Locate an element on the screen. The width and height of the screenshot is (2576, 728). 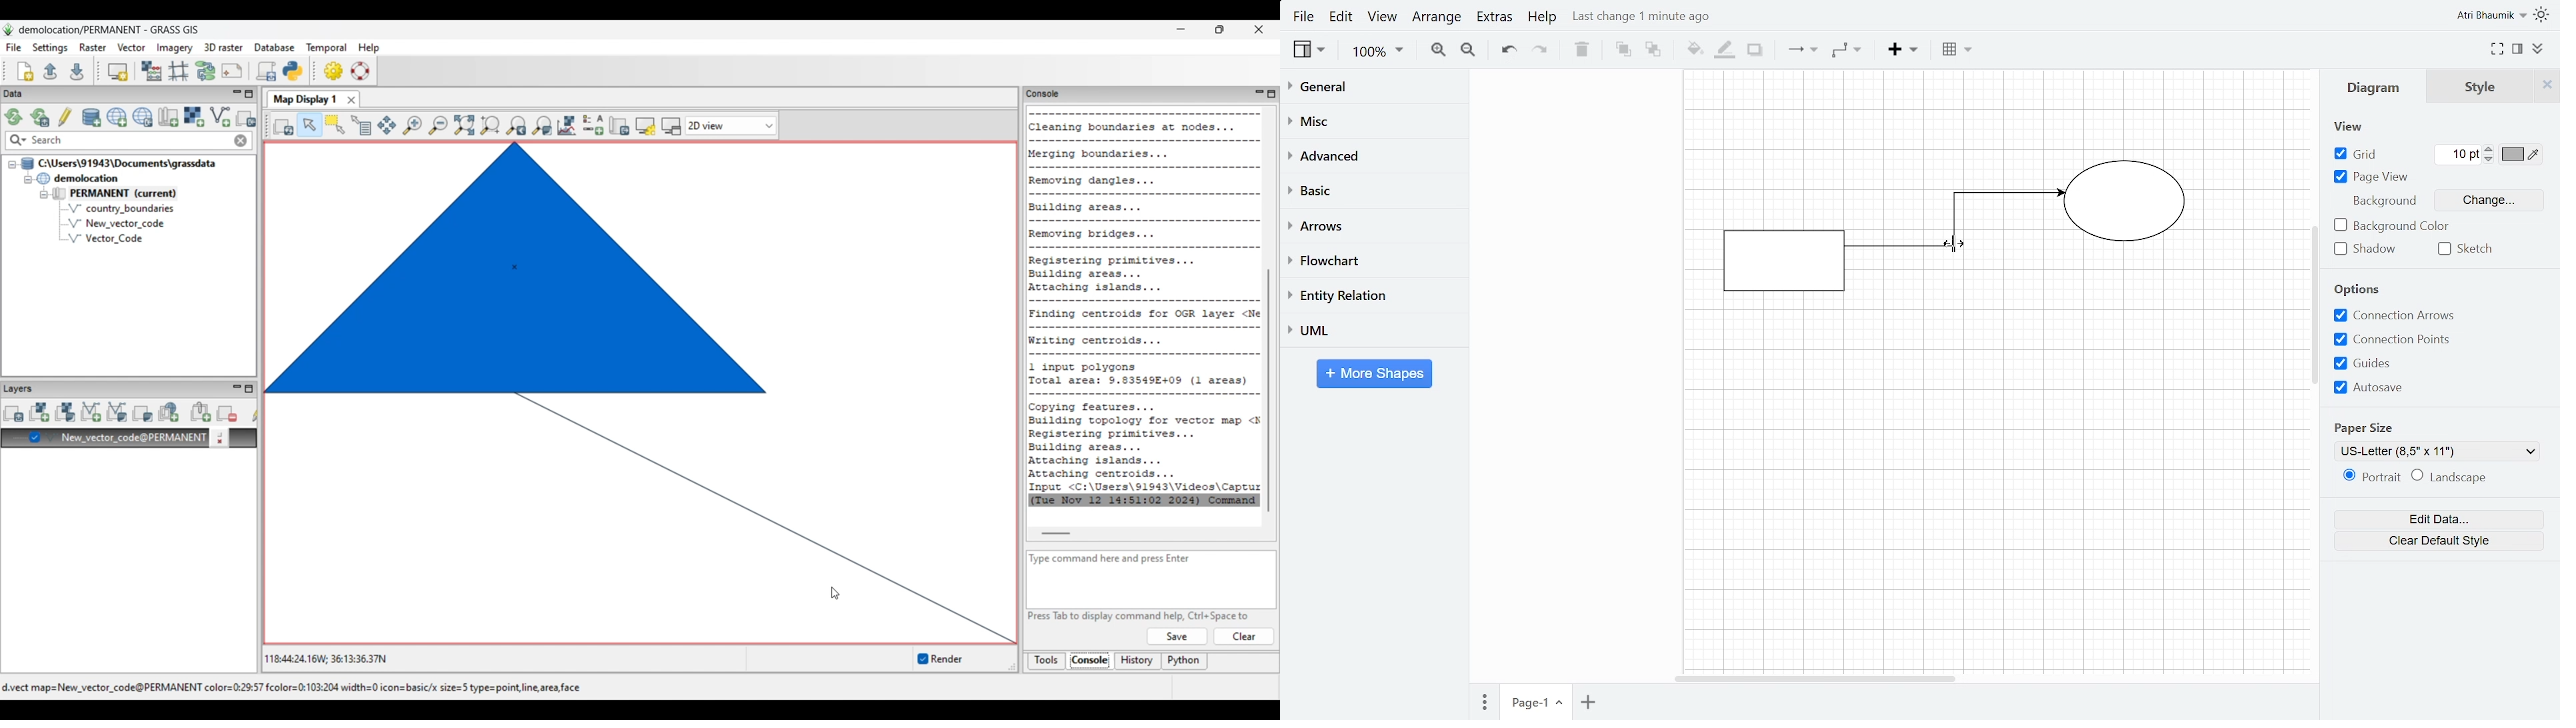
Potrait is located at coordinates (2367, 478).